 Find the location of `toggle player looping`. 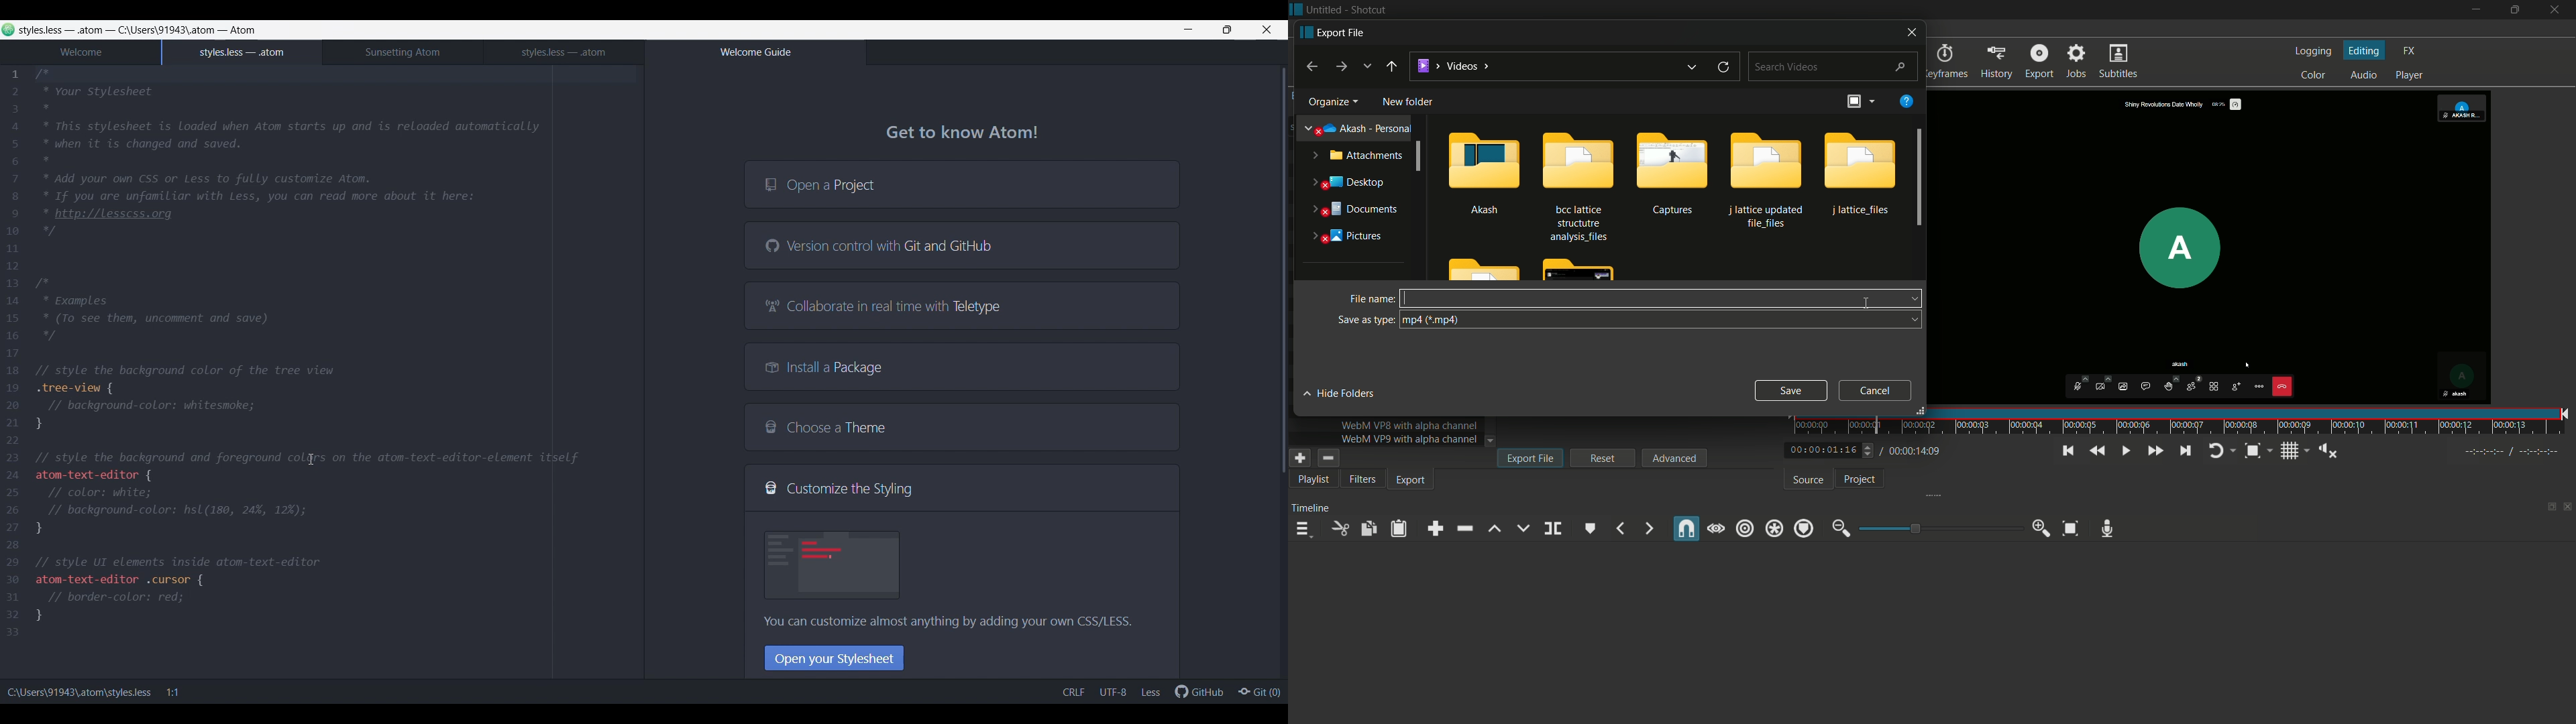

toggle player looping is located at coordinates (2216, 451).